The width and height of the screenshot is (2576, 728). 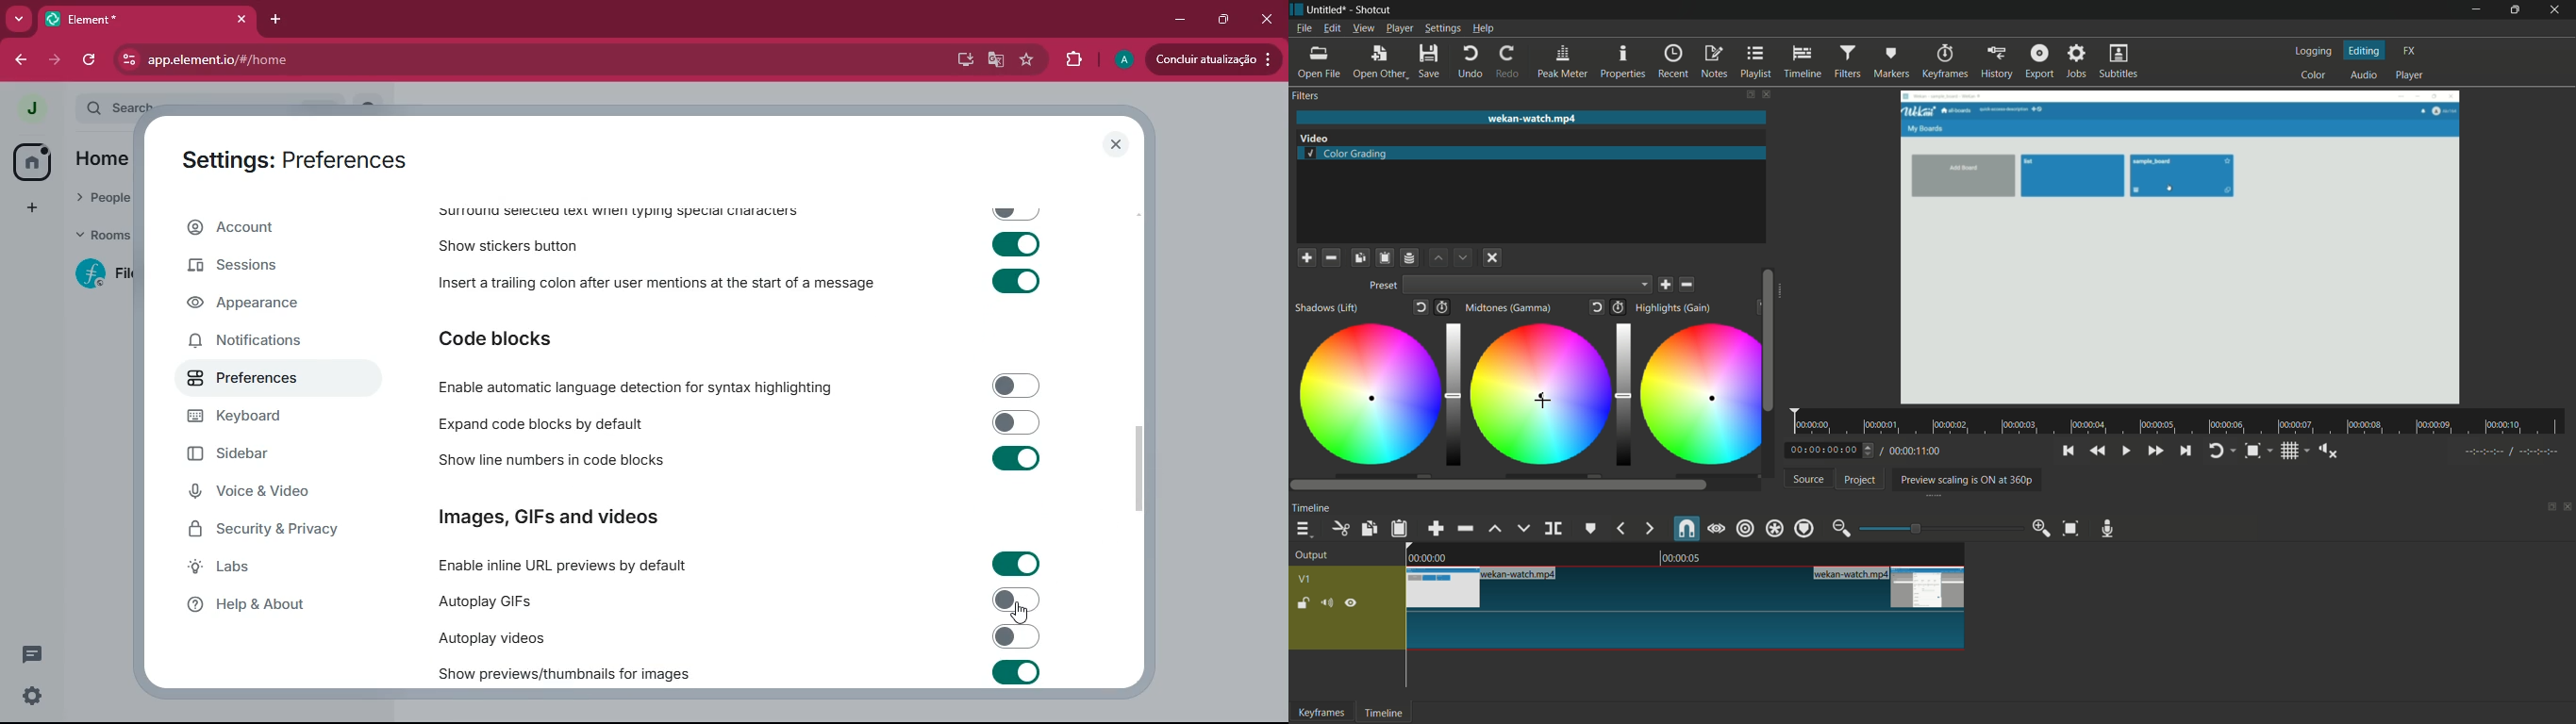 What do you see at coordinates (276, 21) in the screenshot?
I see `add tab` at bounding box center [276, 21].